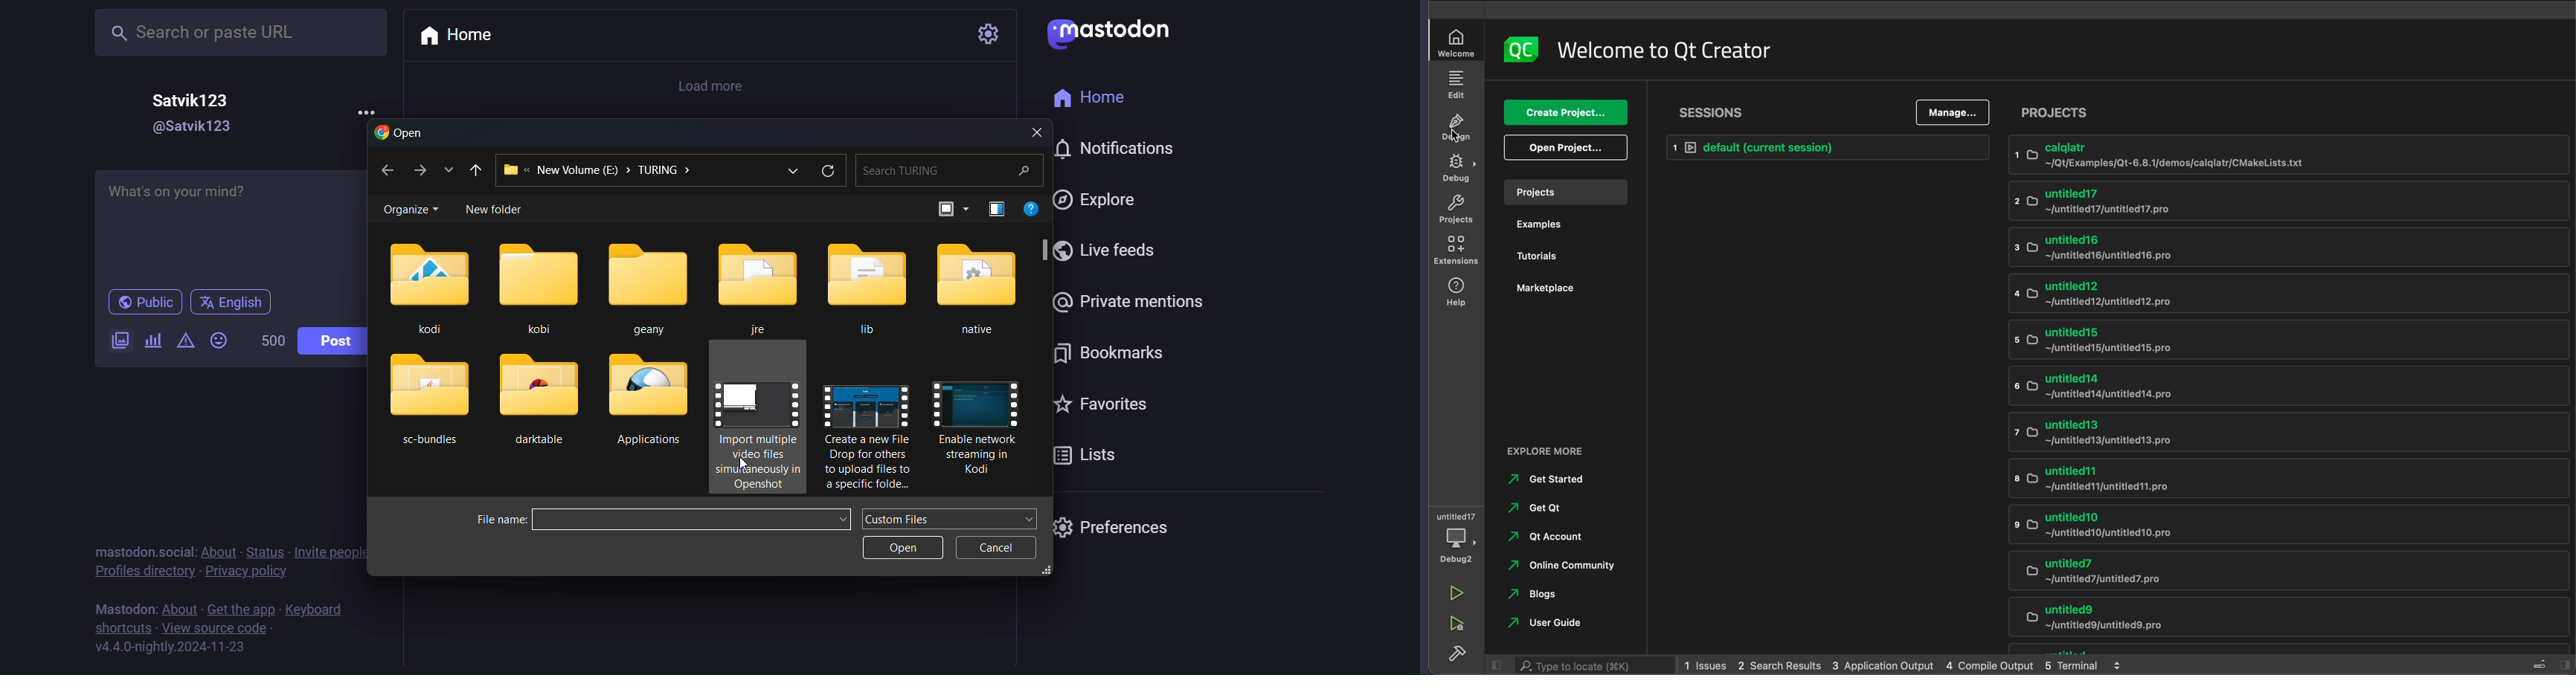  I want to click on untitled11, so click(2264, 479).